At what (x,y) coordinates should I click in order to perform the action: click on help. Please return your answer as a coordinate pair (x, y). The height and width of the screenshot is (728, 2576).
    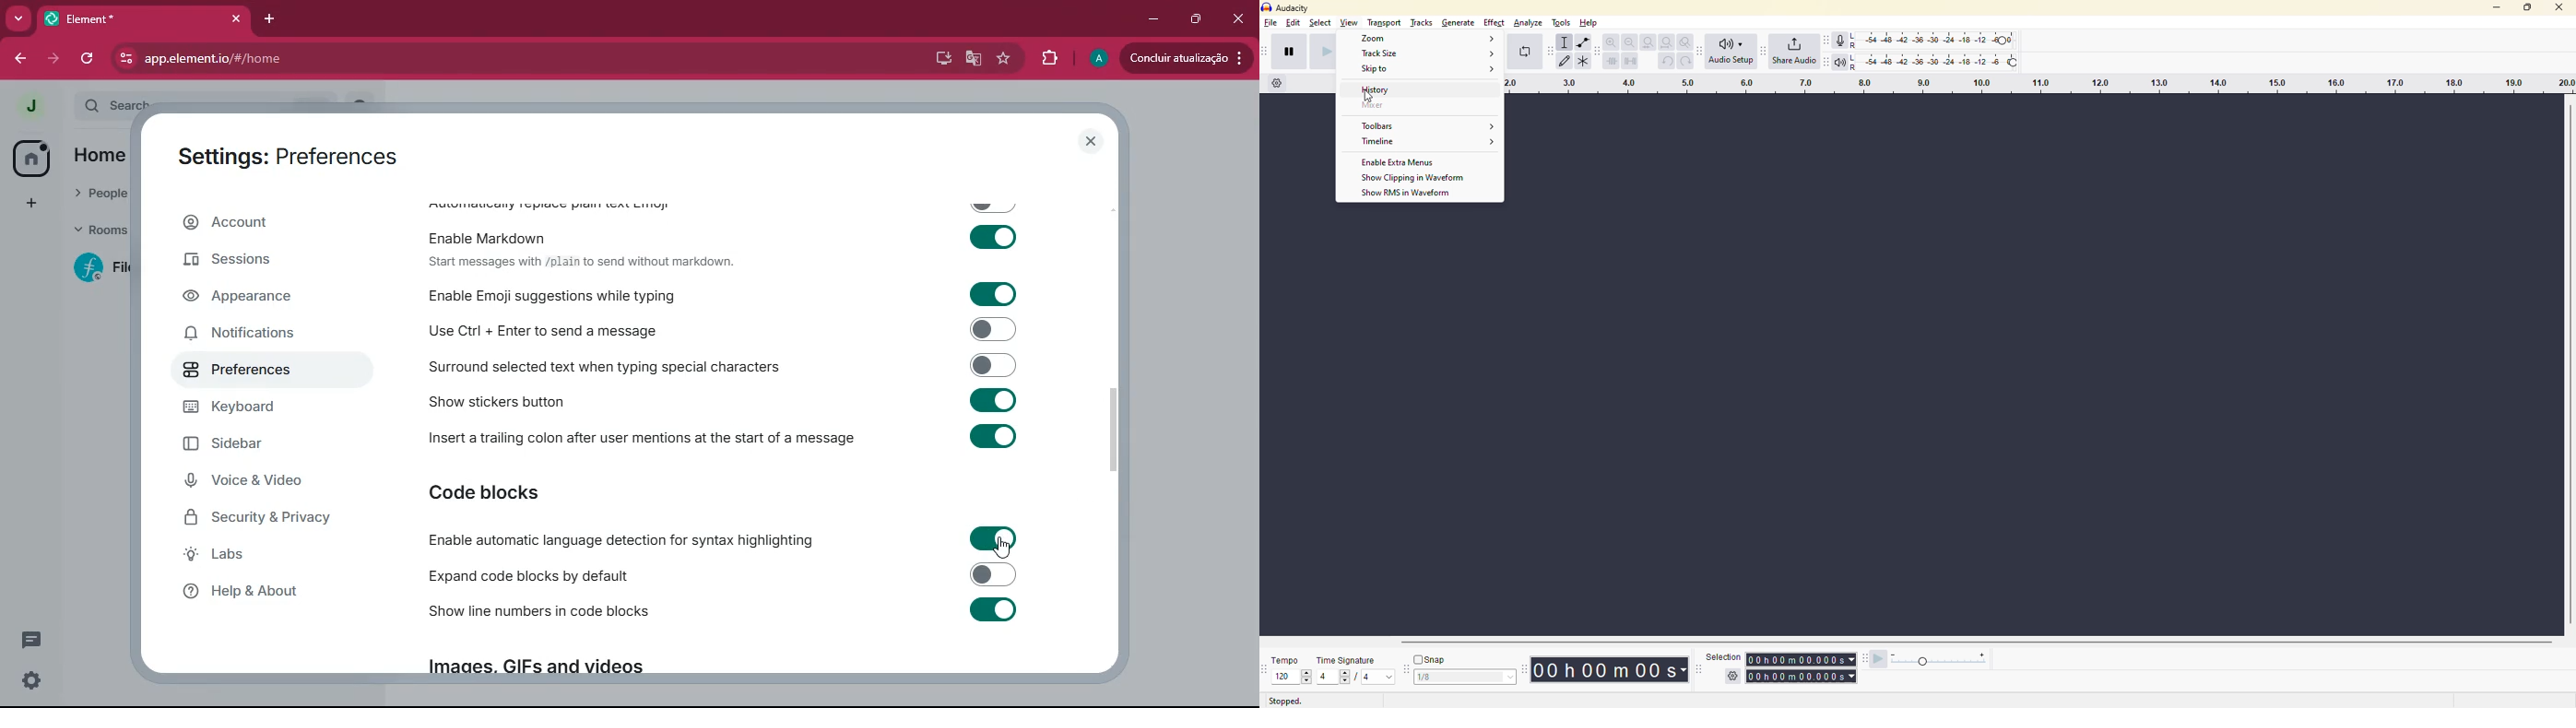
    Looking at the image, I should click on (261, 595).